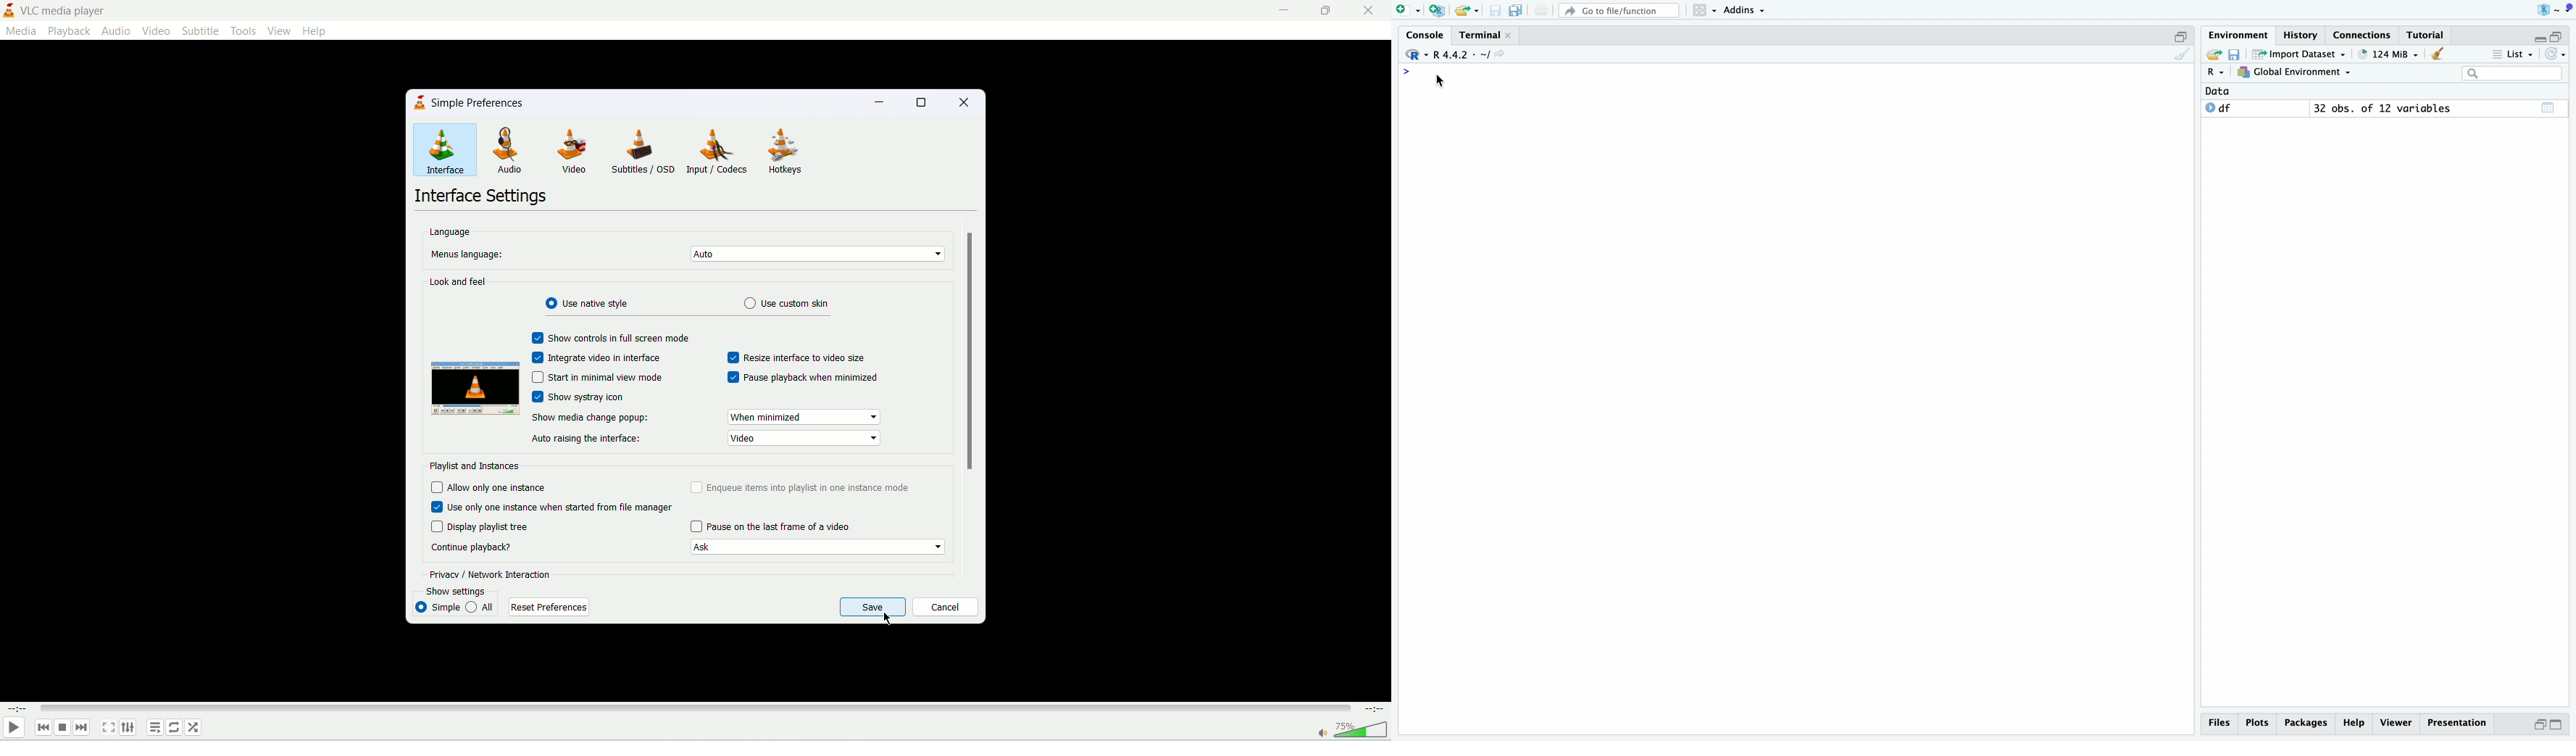  What do you see at coordinates (108, 729) in the screenshot?
I see `fullscreen` at bounding box center [108, 729].